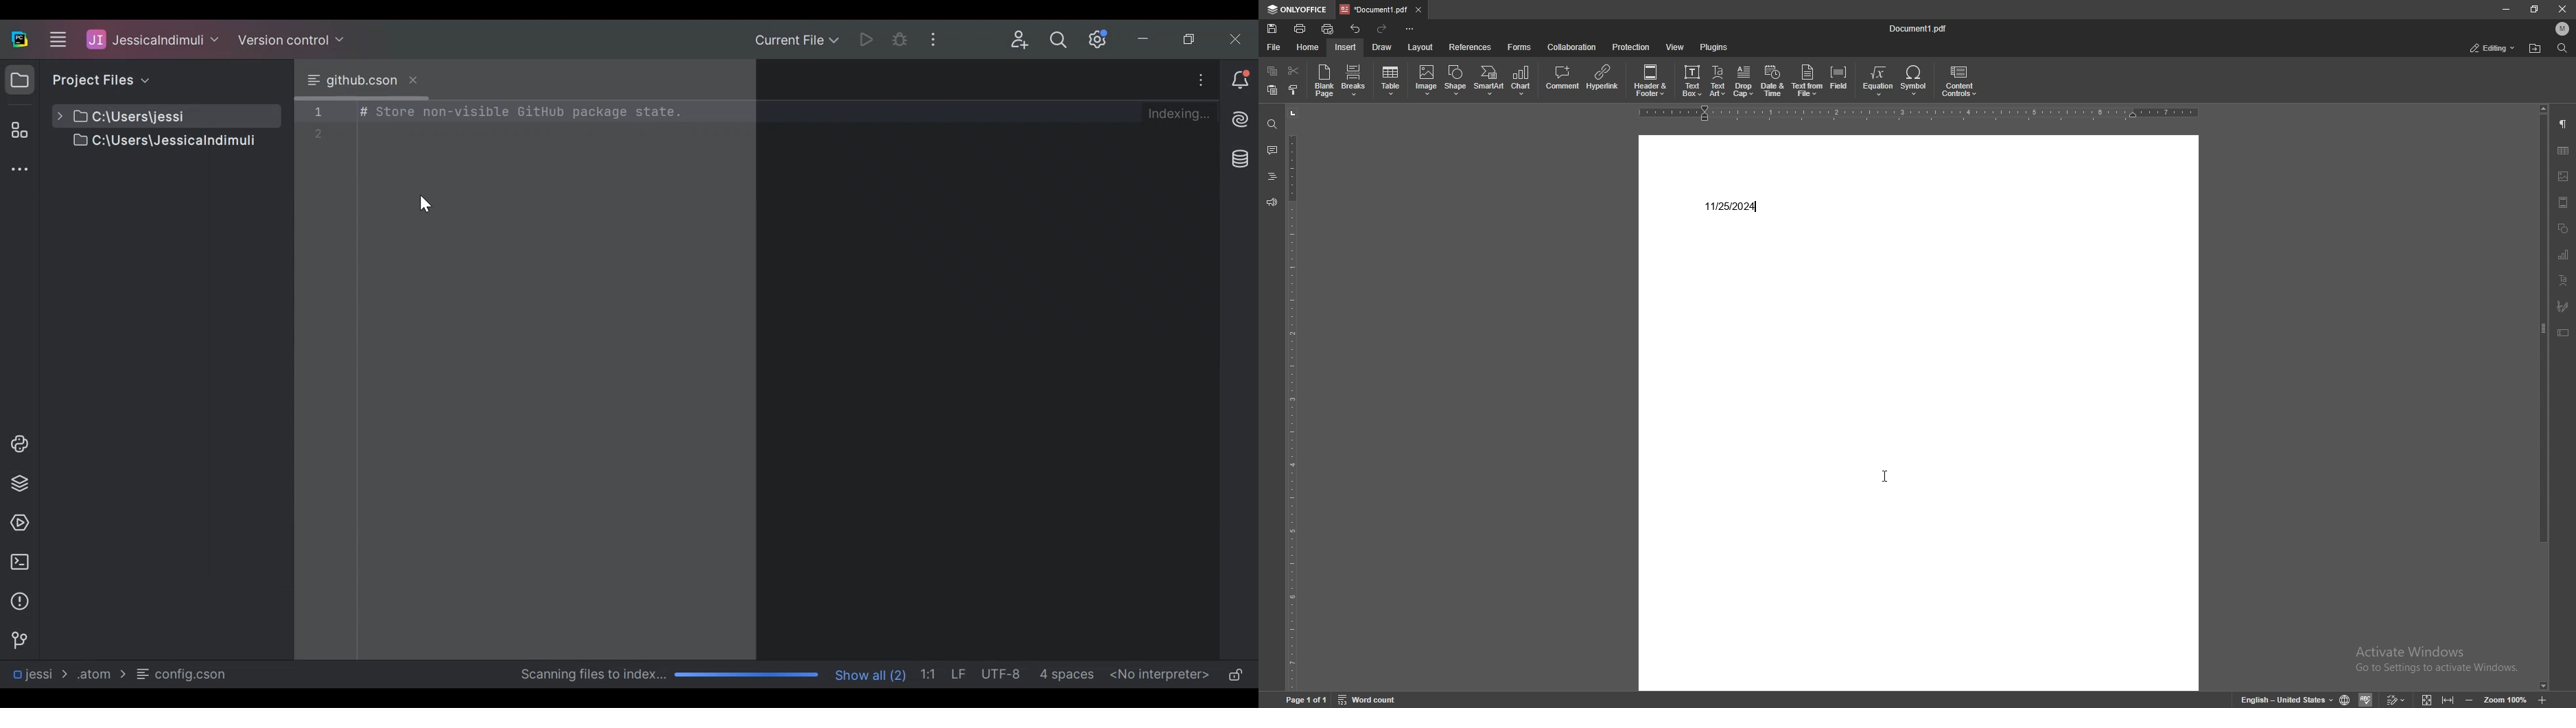  What do you see at coordinates (1272, 202) in the screenshot?
I see `feedback` at bounding box center [1272, 202].